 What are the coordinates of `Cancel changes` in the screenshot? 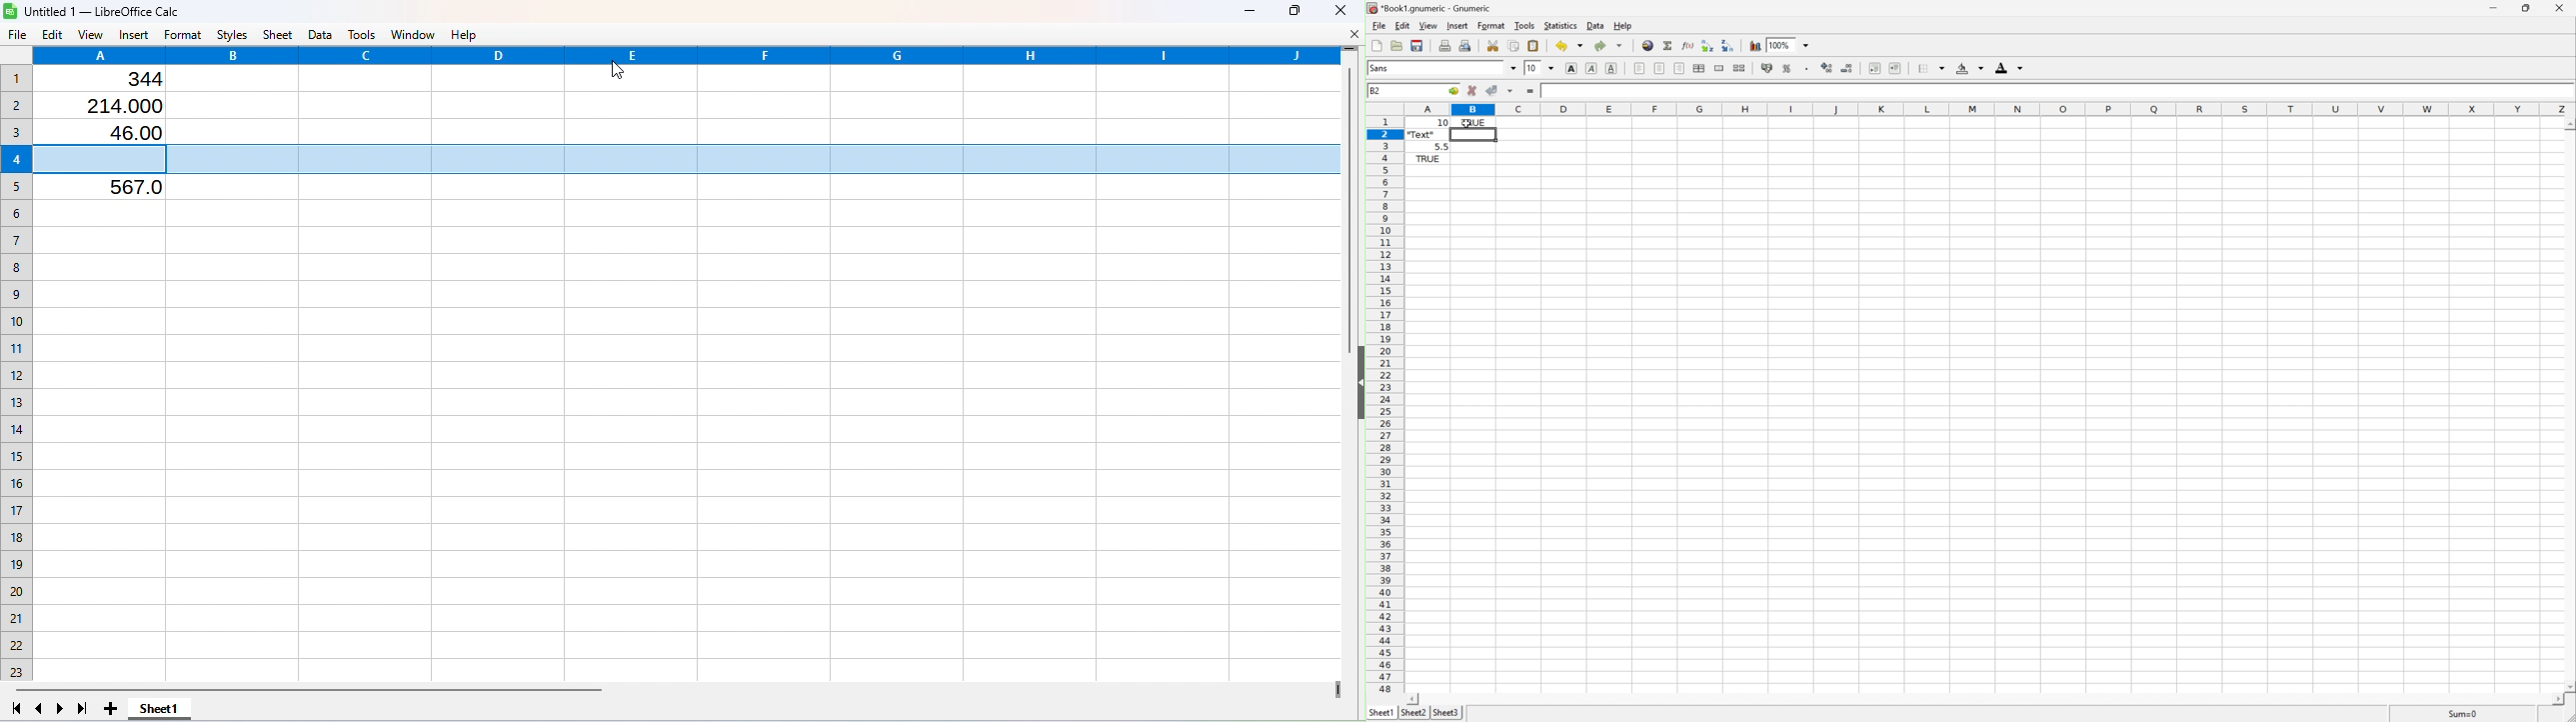 It's located at (1472, 91).